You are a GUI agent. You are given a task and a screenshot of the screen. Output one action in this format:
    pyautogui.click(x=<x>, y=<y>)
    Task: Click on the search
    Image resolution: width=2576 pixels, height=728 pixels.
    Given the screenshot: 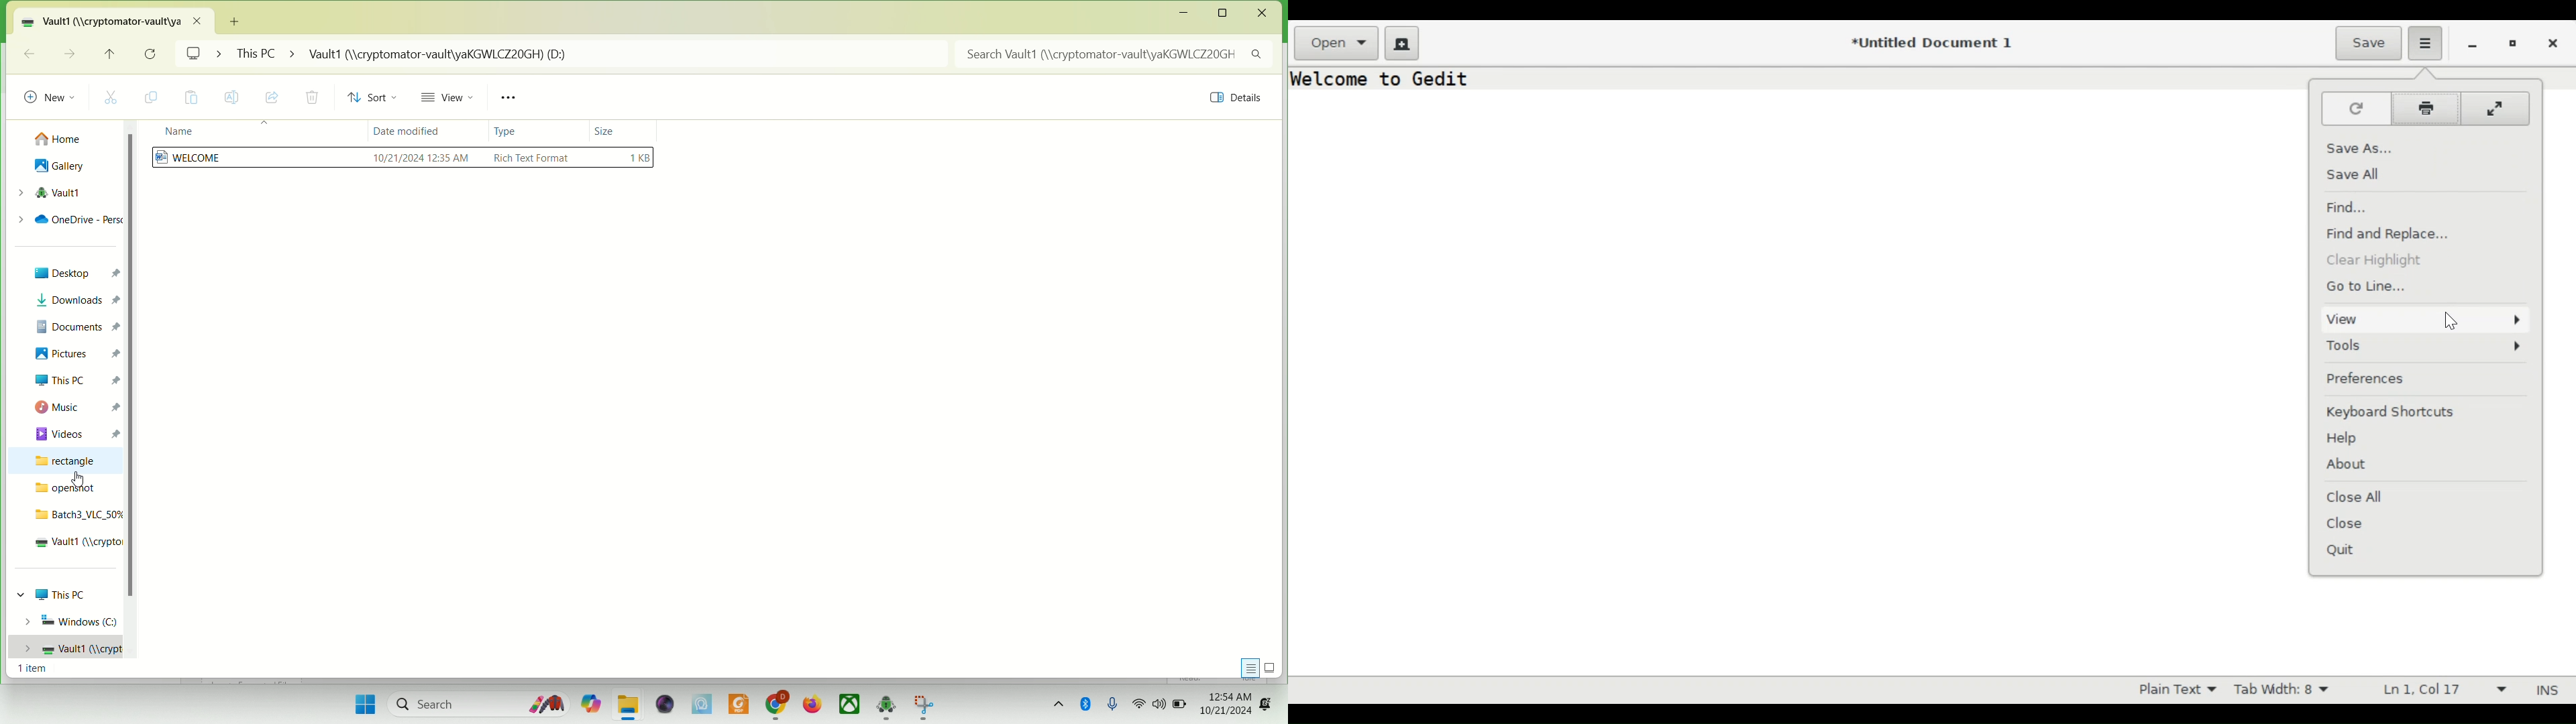 What is the action you would take?
    pyautogui.click(x=480, y=705)
    